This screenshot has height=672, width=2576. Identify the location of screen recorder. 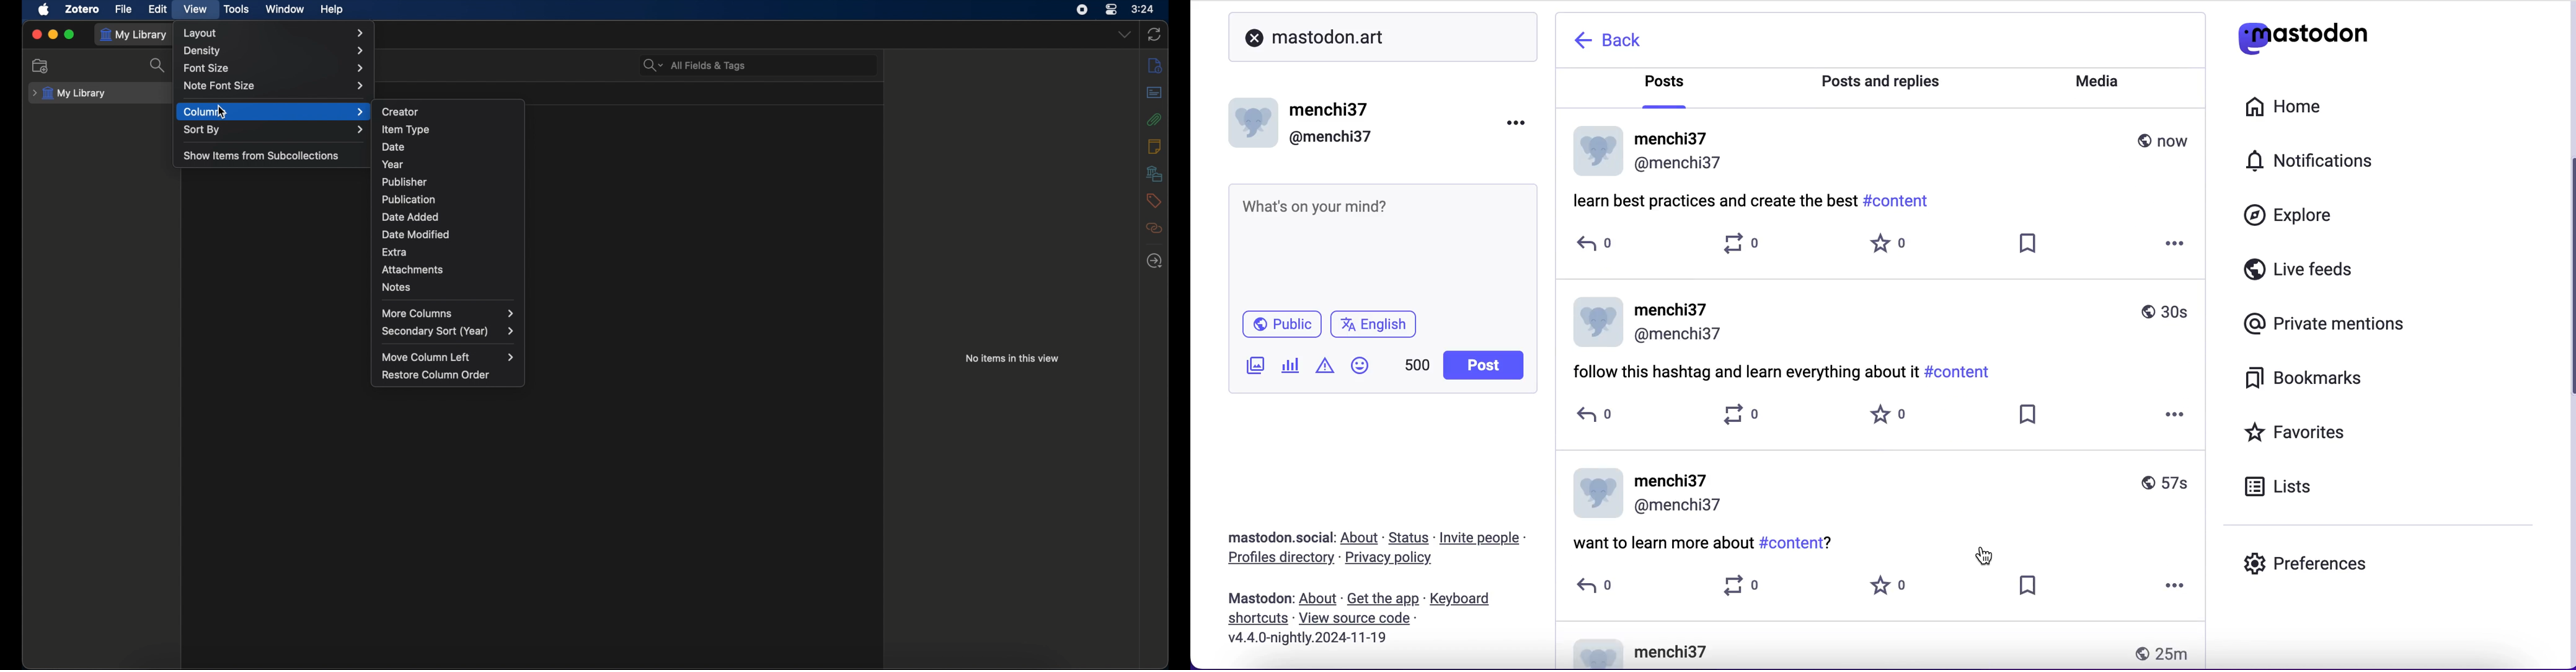
(1082, 10).